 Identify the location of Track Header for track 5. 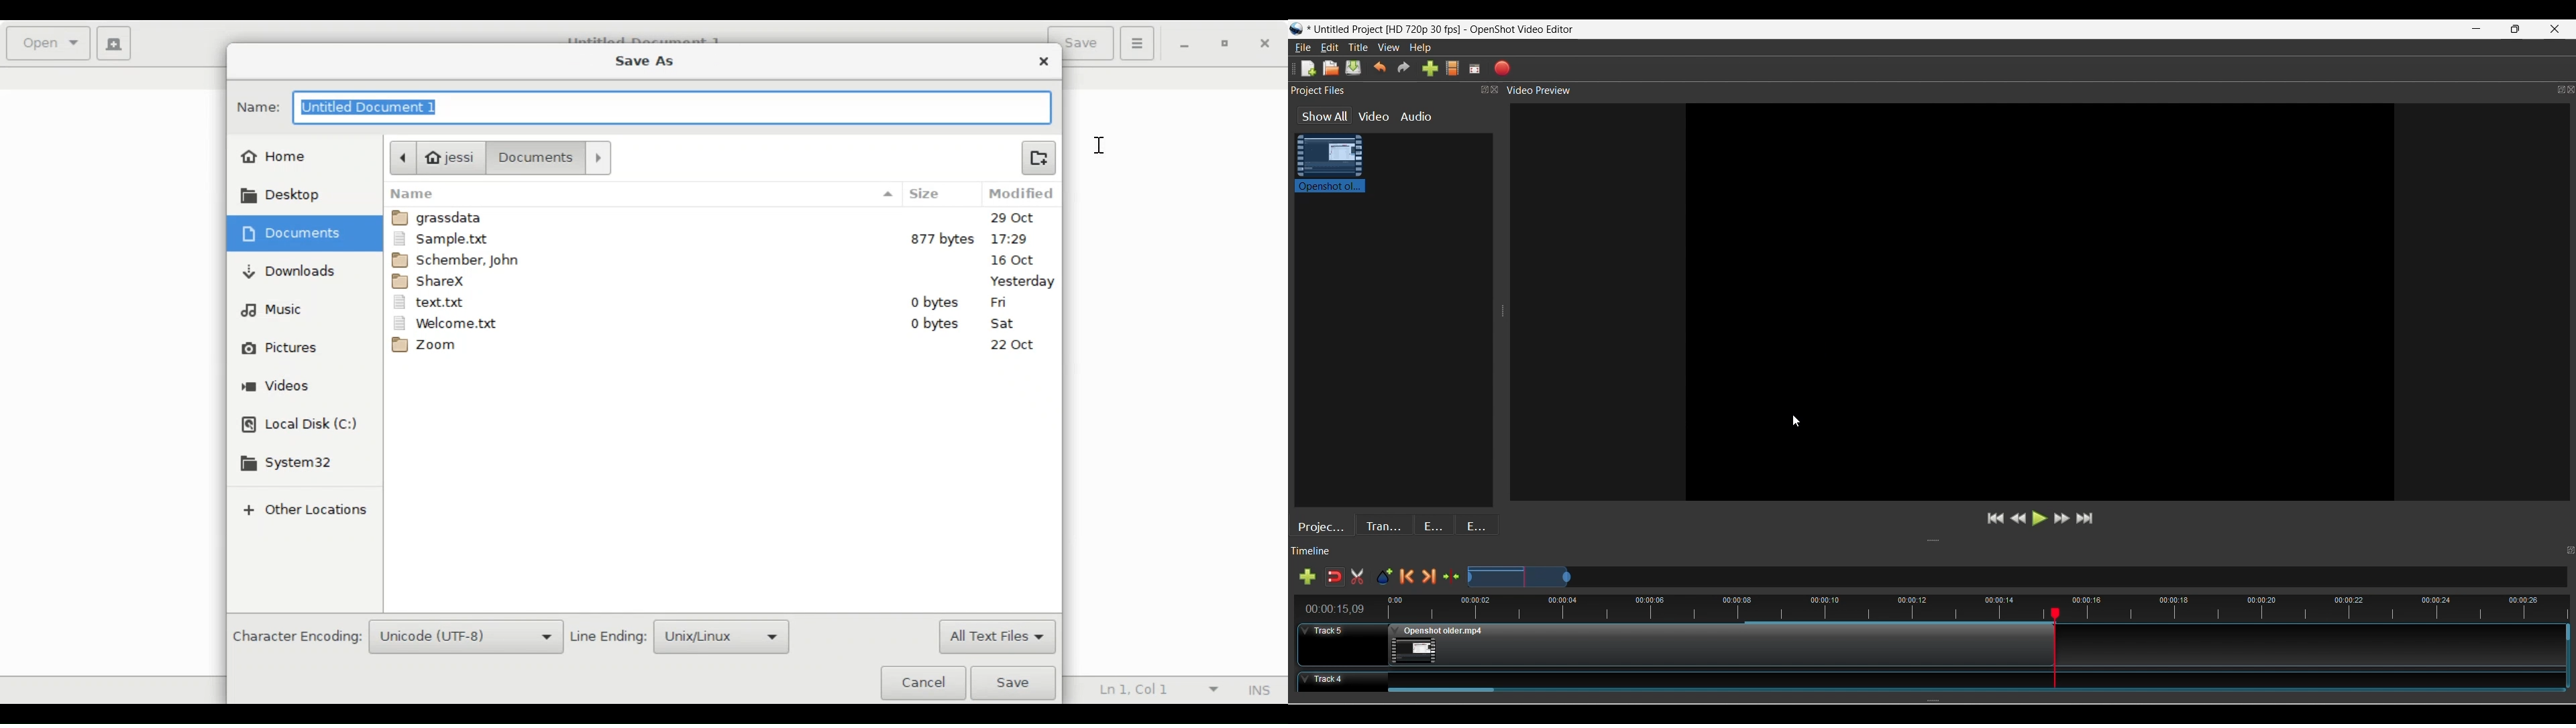
(1342, 644).